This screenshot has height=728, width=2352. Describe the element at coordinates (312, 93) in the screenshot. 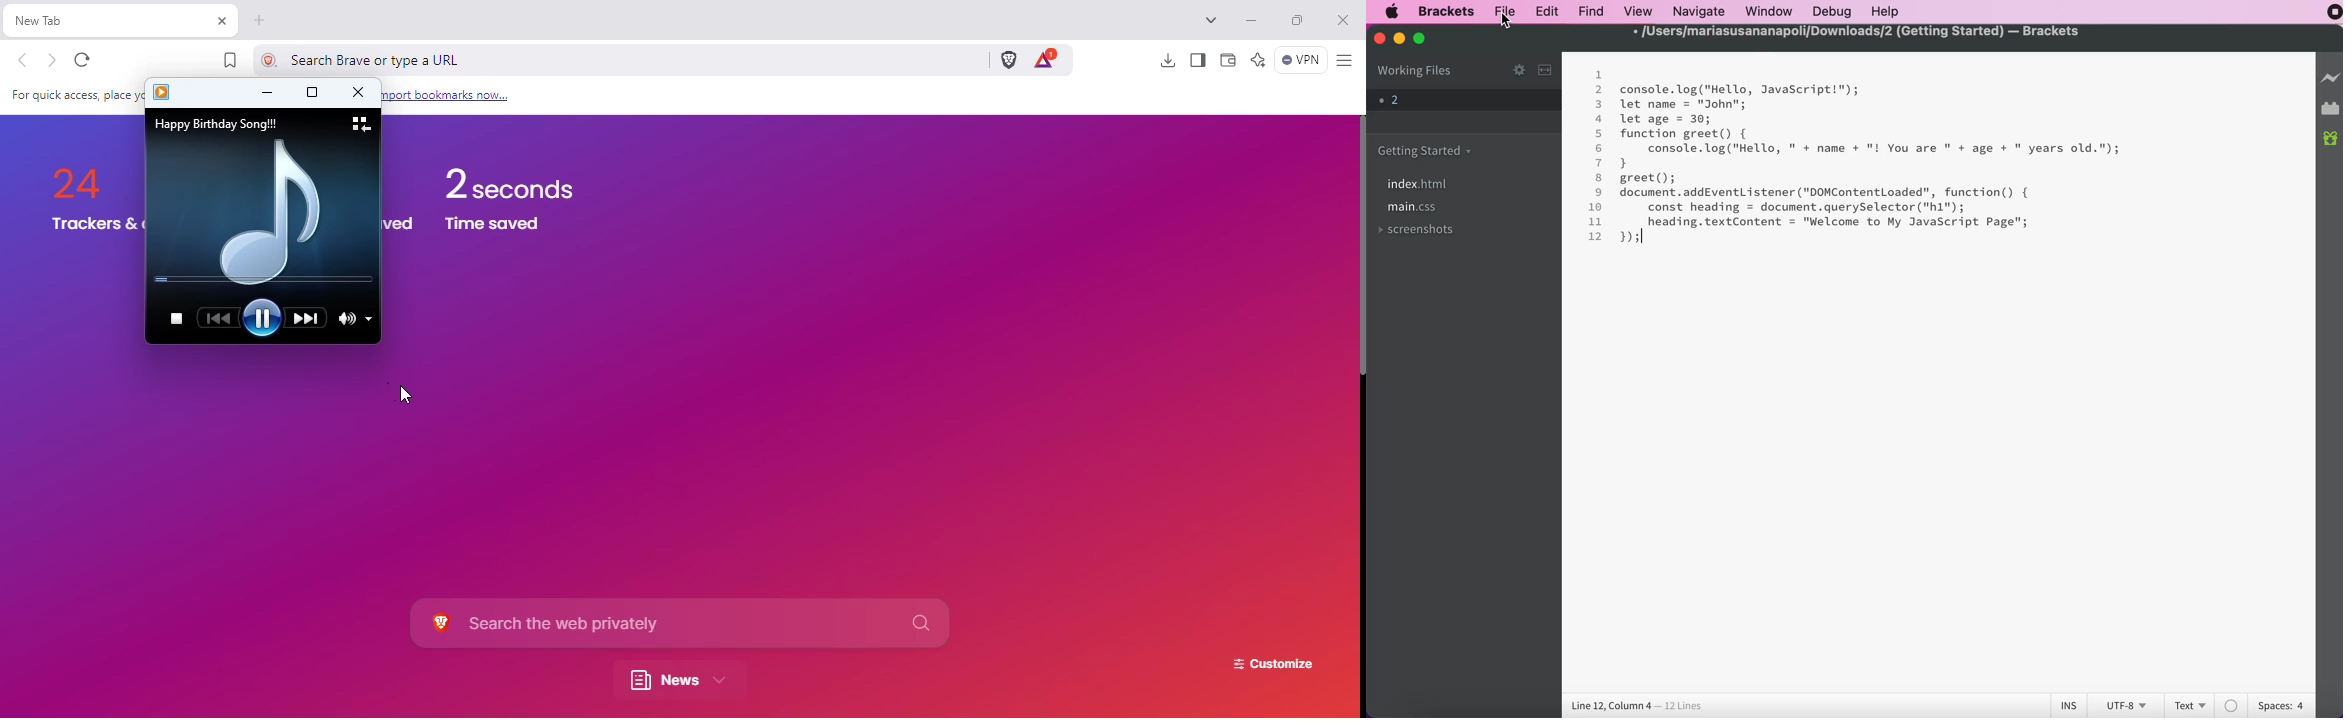

I see `maximize` at that location.